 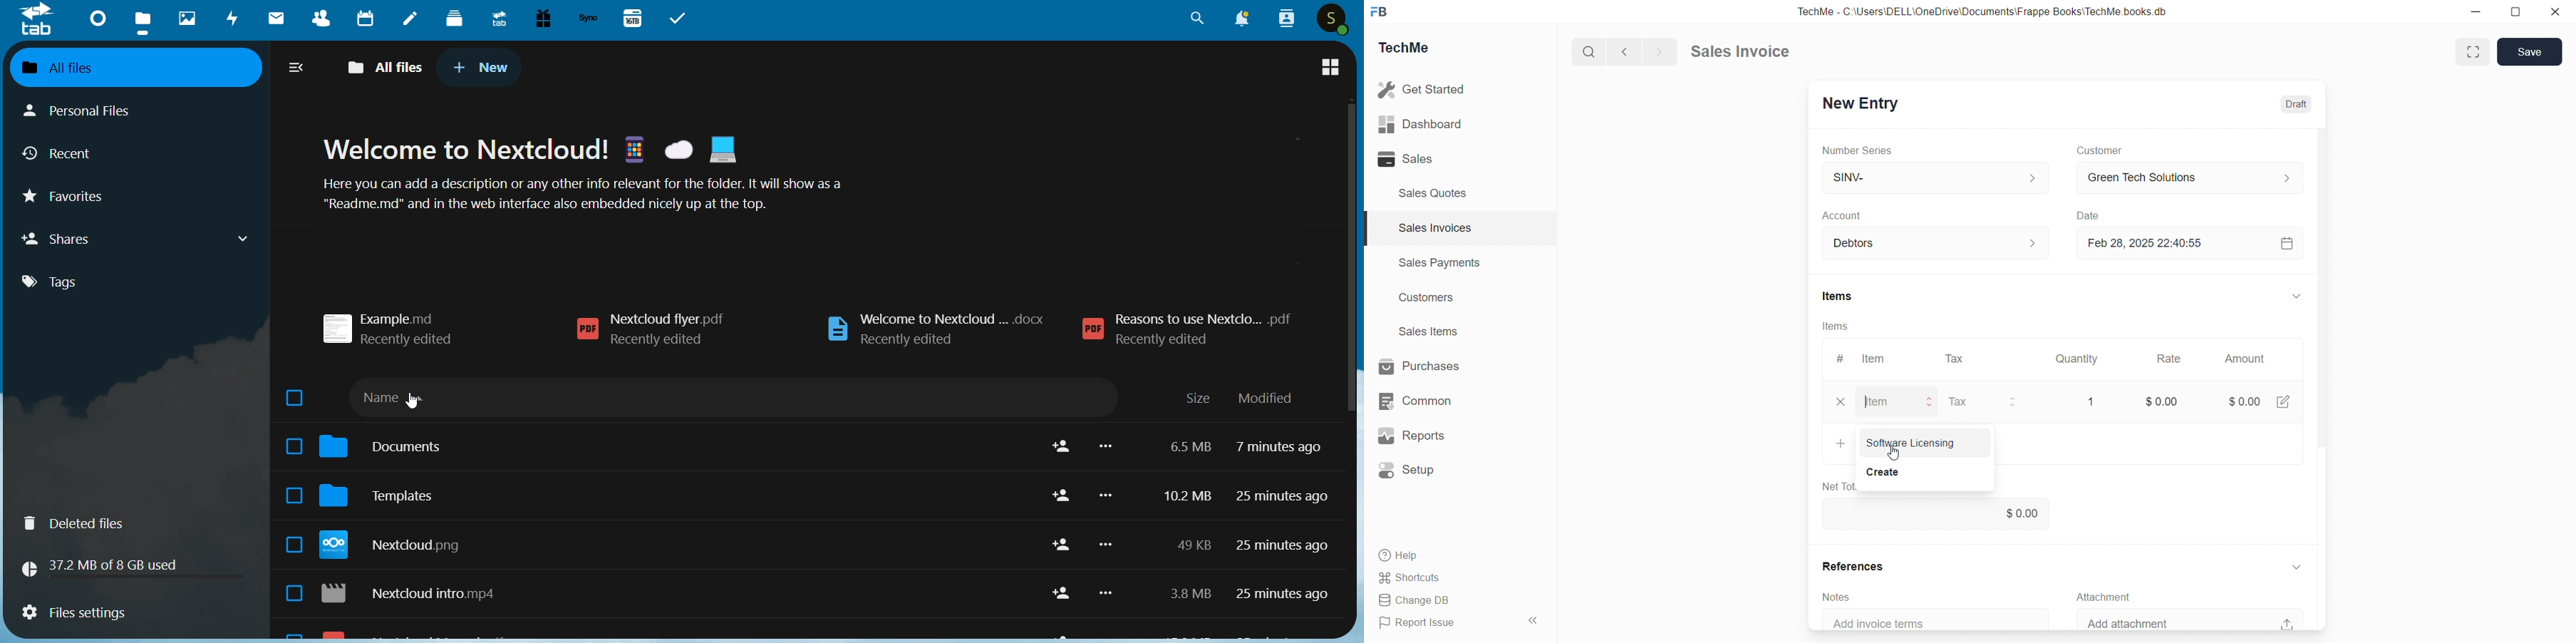 What do you see at coordinates (1837, 598) in the screenshot?
I see `Notes` at bounding box center [1837, 598].